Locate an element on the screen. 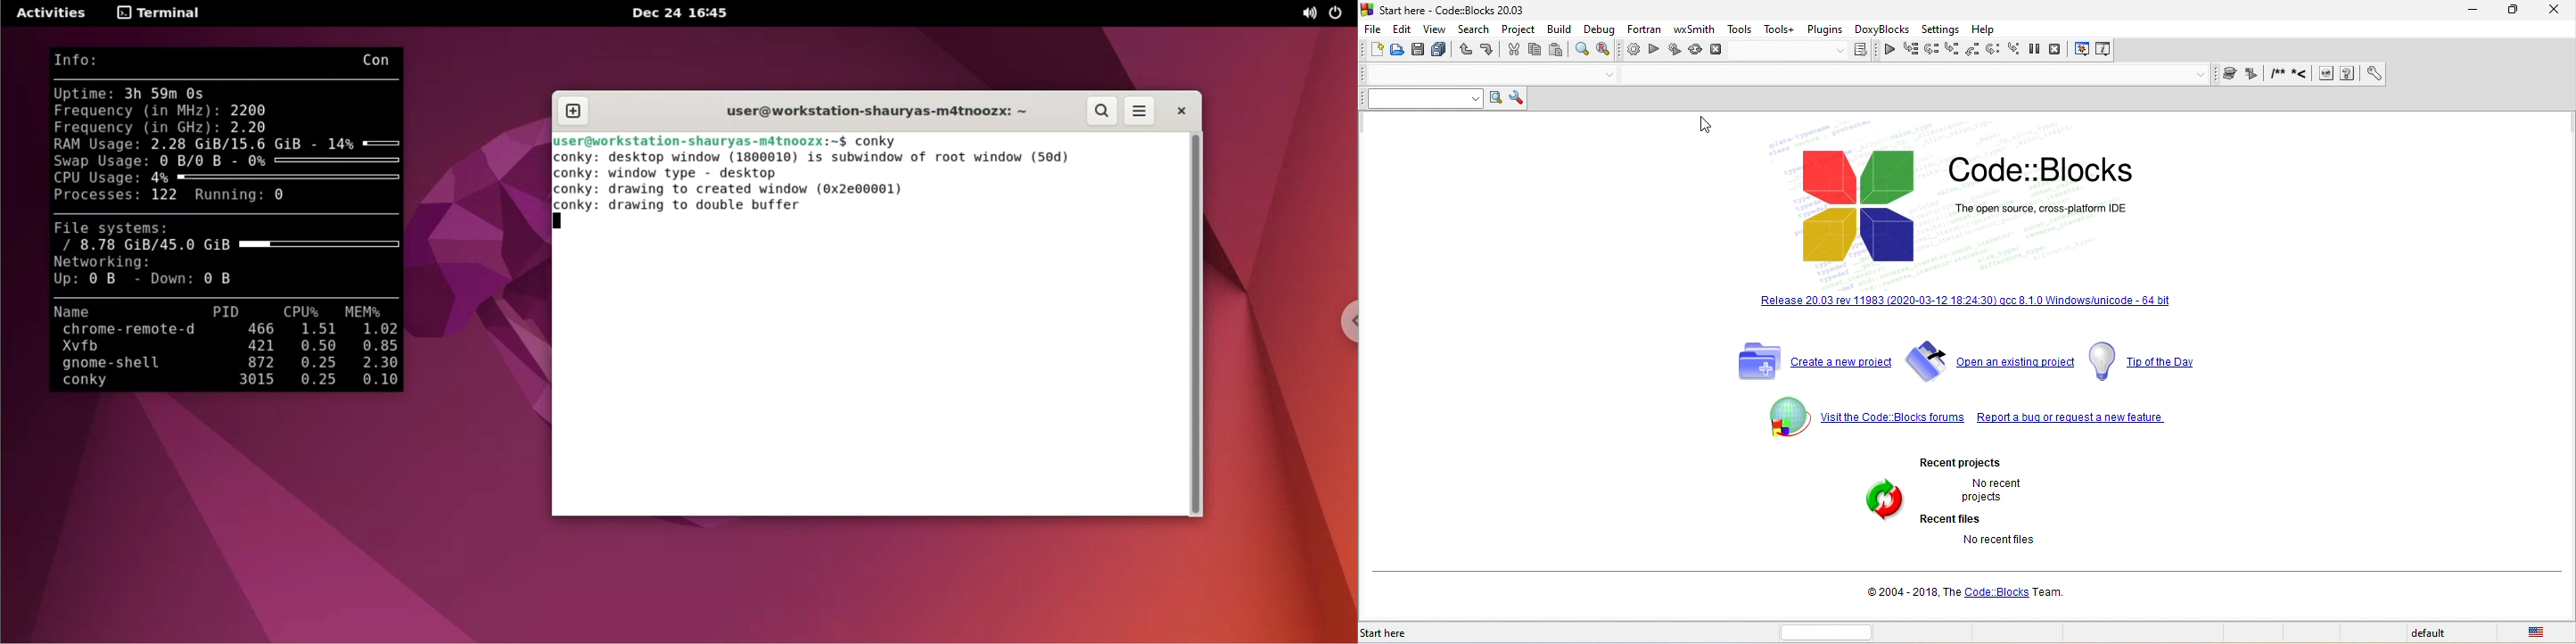 The width and height of the screenshot is (2576, 644). no recent files is located at coordinates (1996, 542).